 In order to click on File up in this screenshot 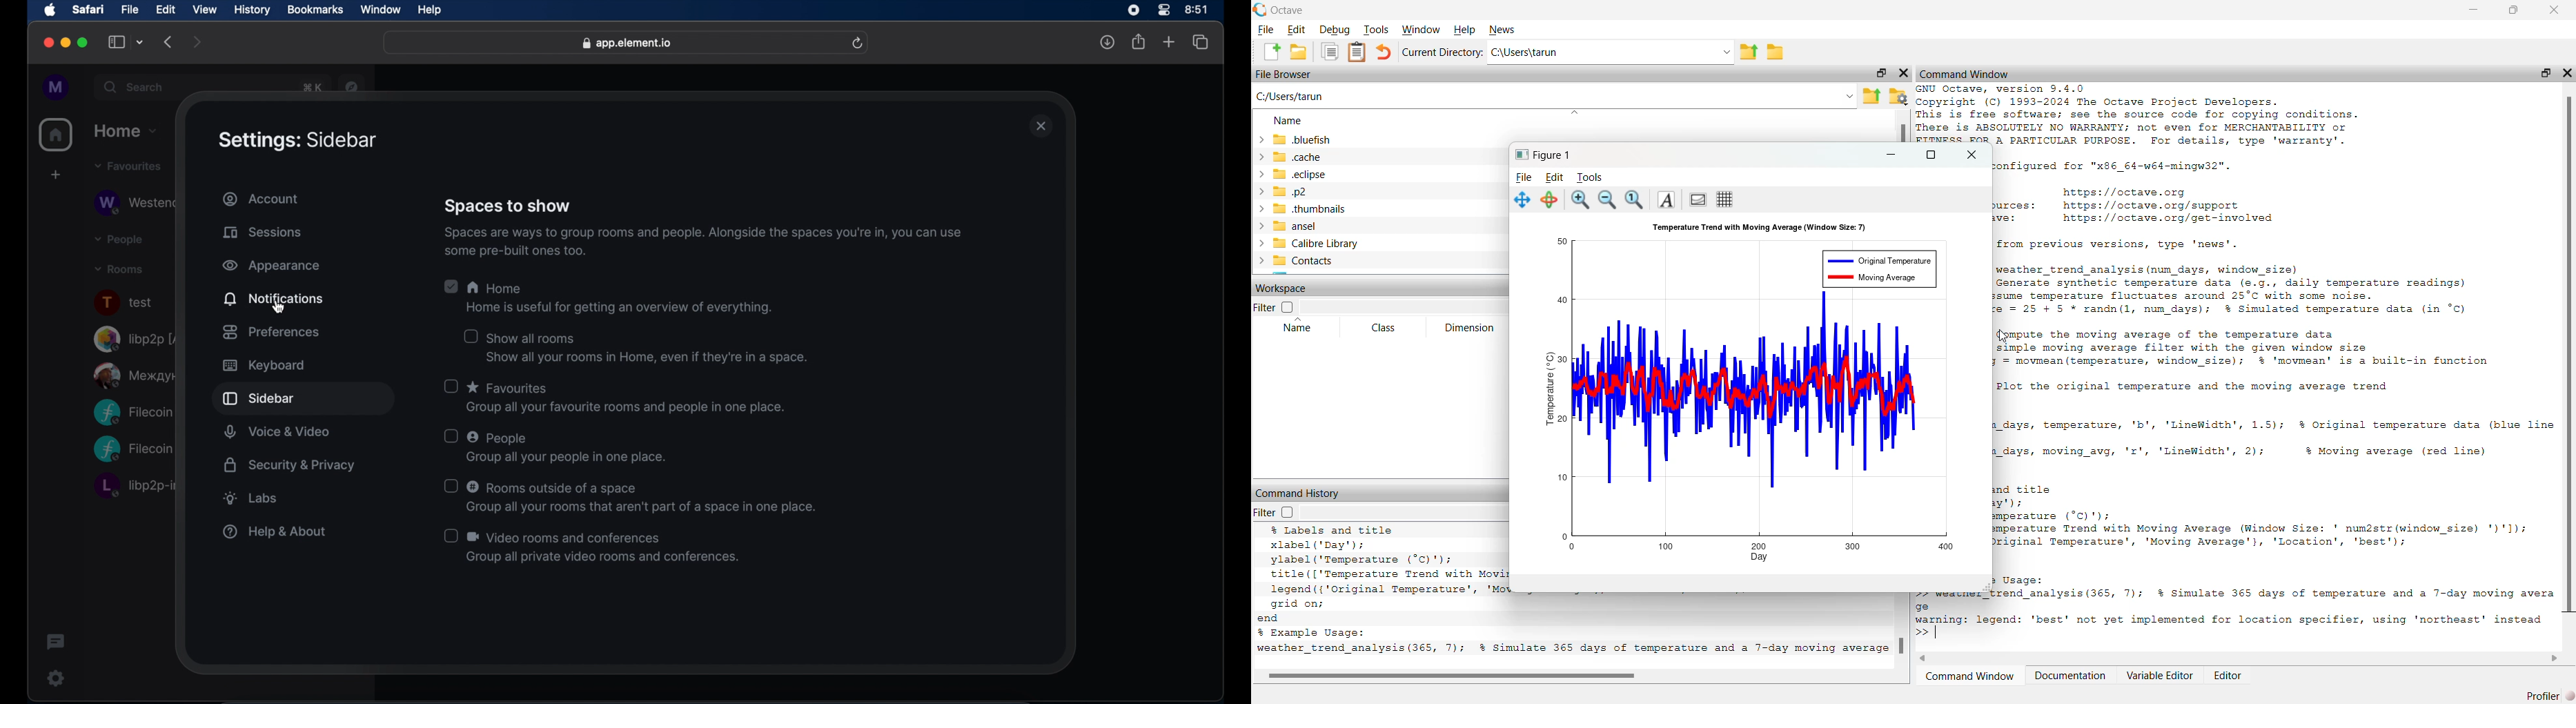, I will do `click(1747, 52)`.